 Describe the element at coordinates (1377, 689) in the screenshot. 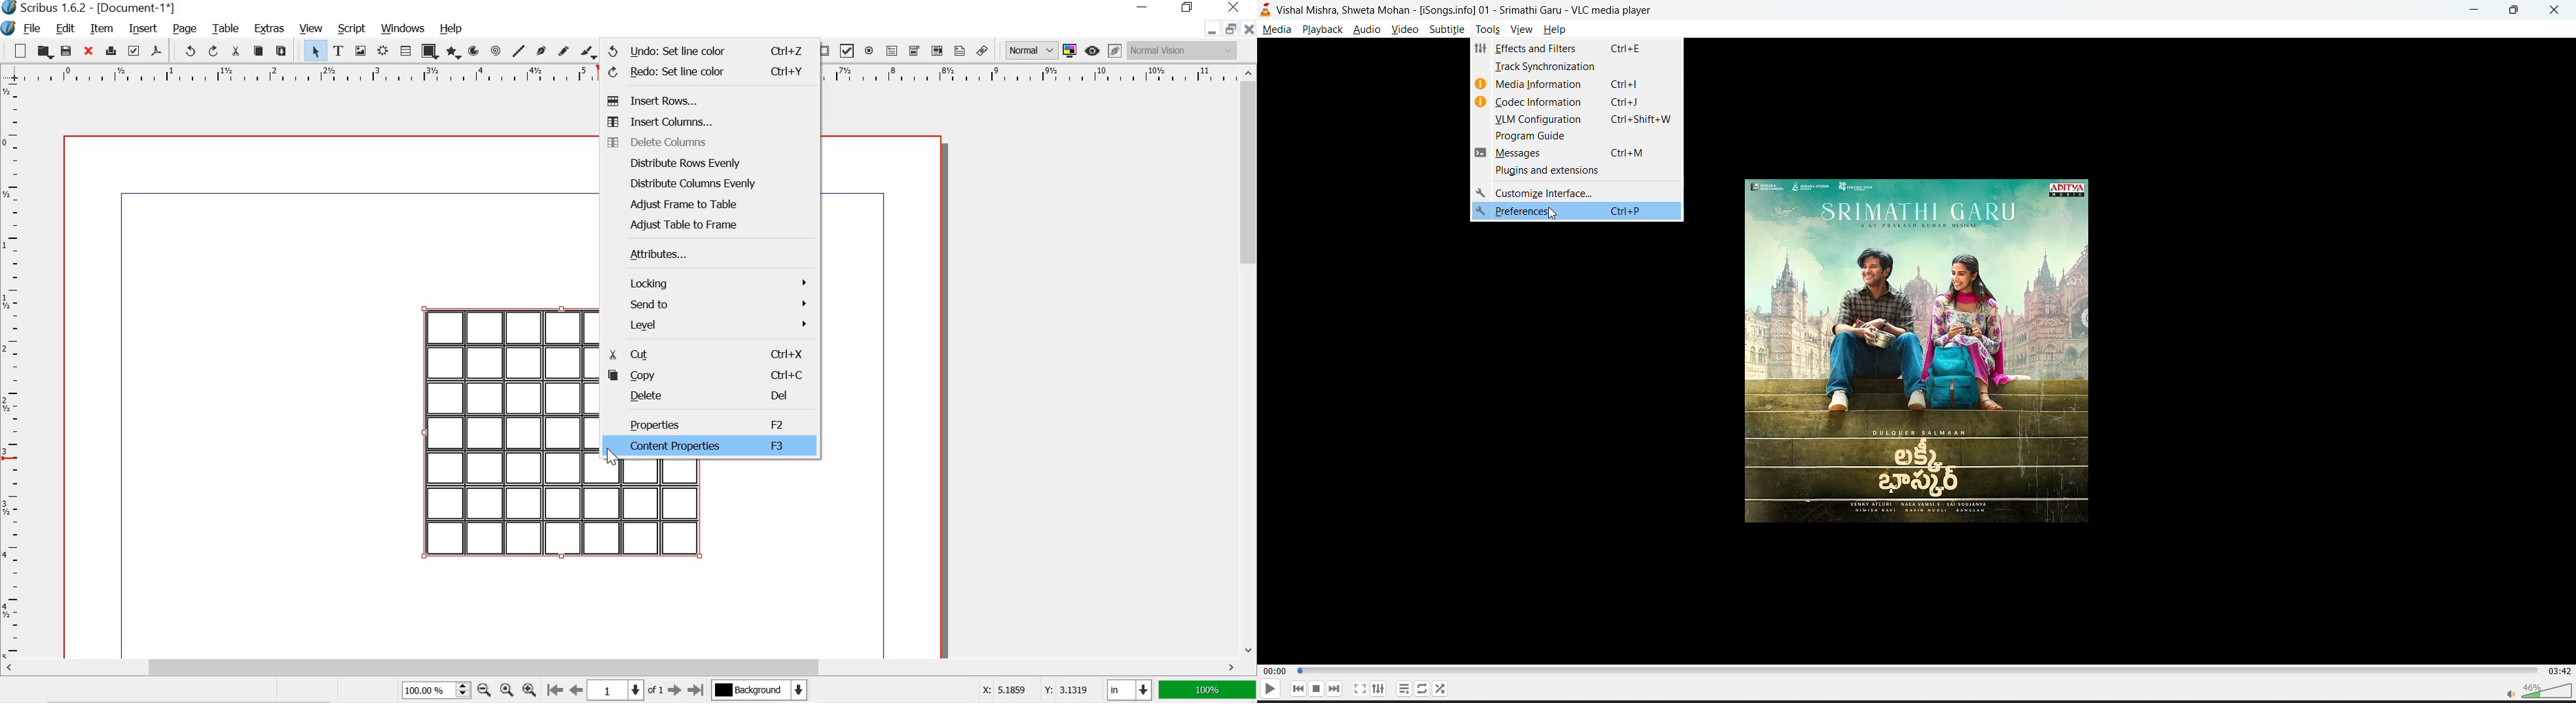

I see `settings` at that location.